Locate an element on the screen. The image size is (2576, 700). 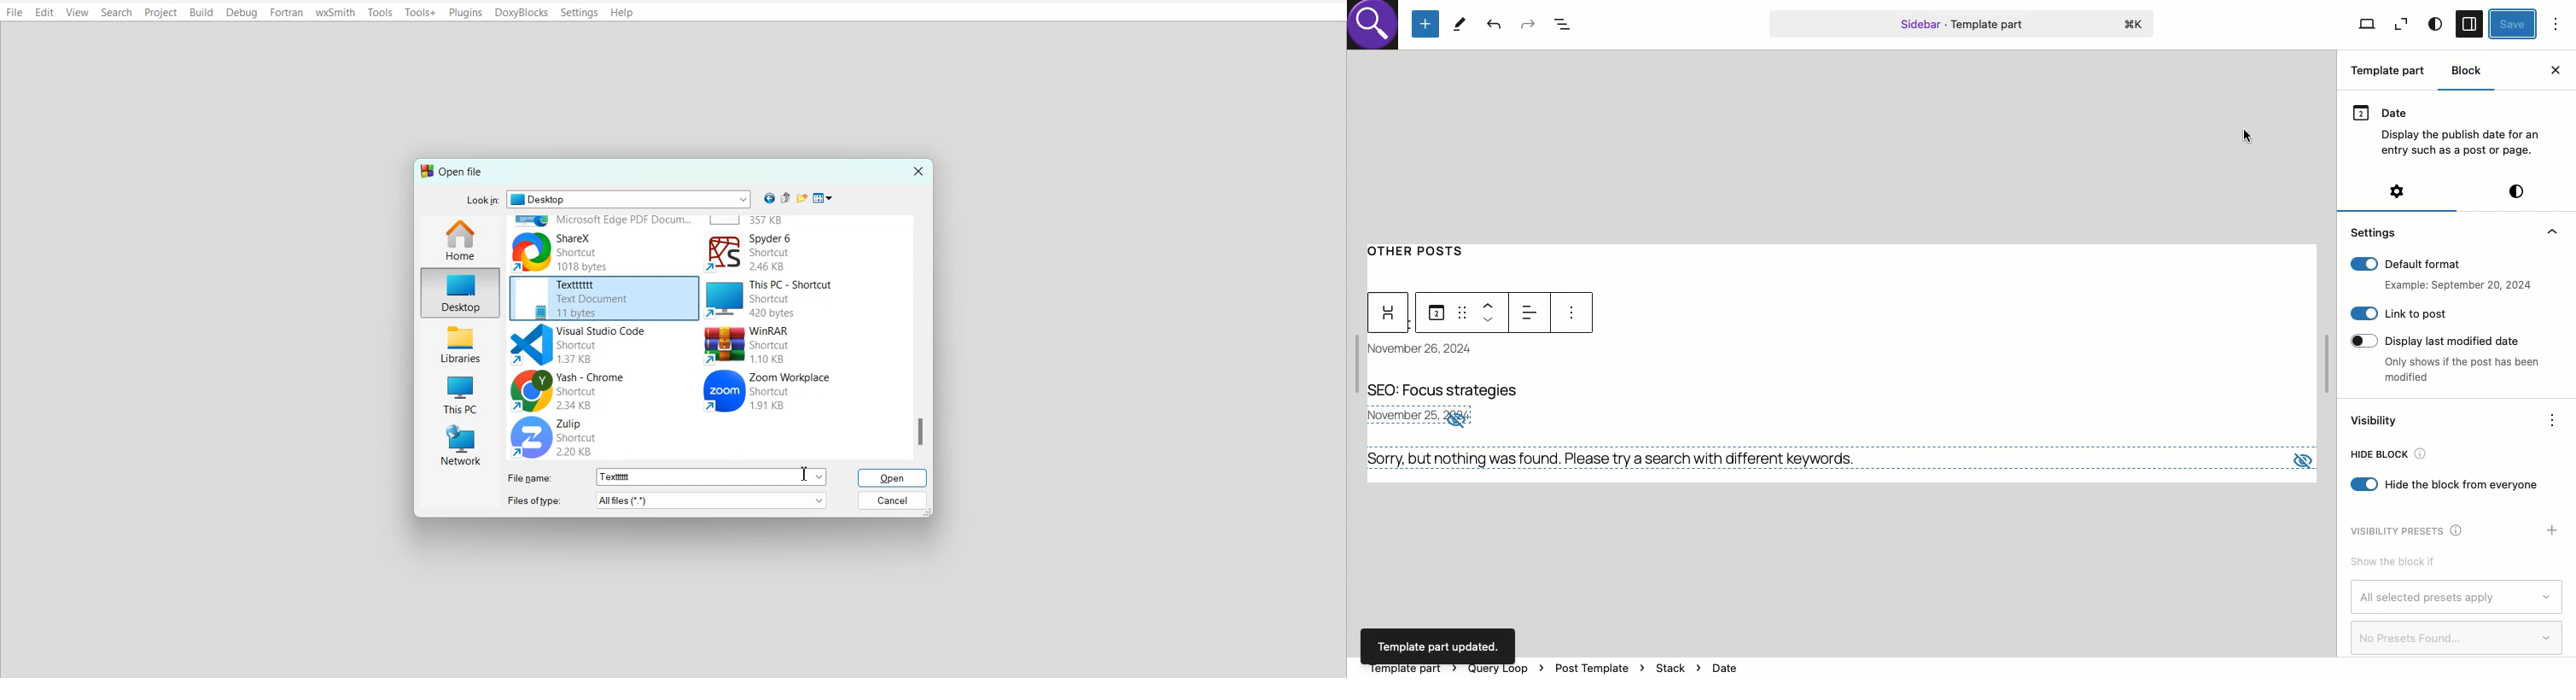
Network is located at coordinates (454, 445).